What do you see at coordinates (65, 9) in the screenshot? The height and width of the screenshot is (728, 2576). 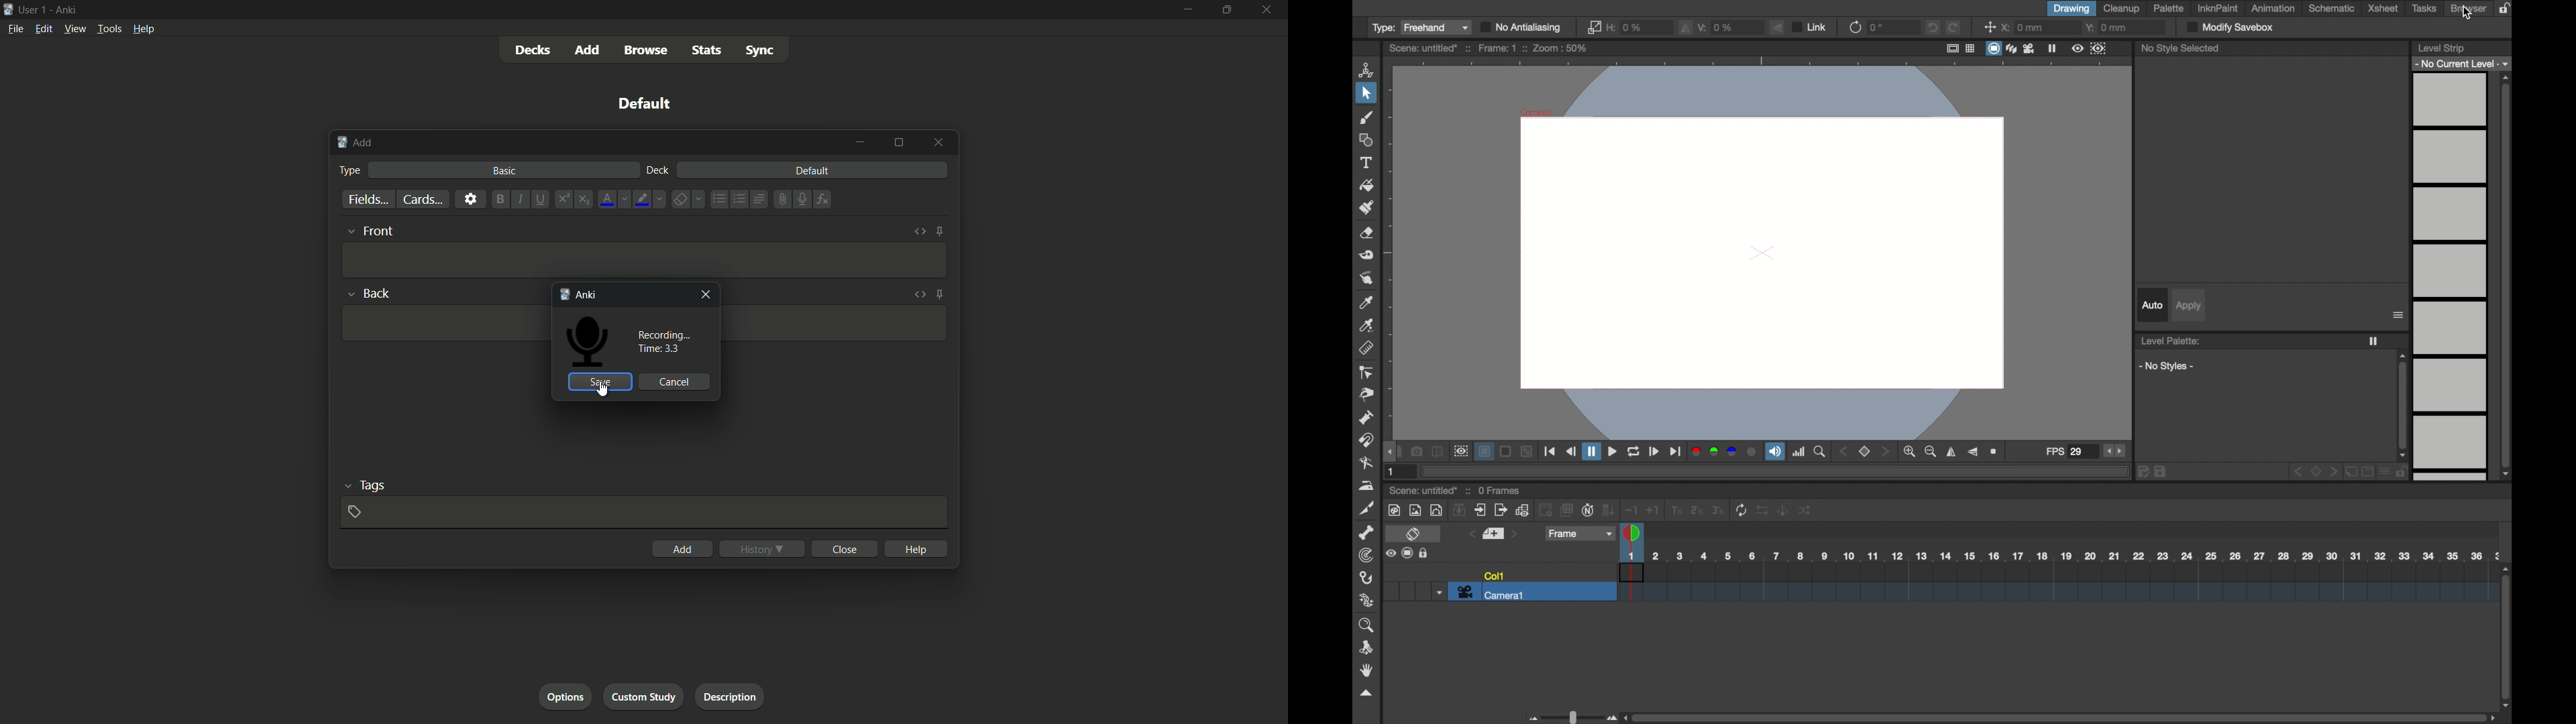 I see `app name` at bounding box center [65, 9].